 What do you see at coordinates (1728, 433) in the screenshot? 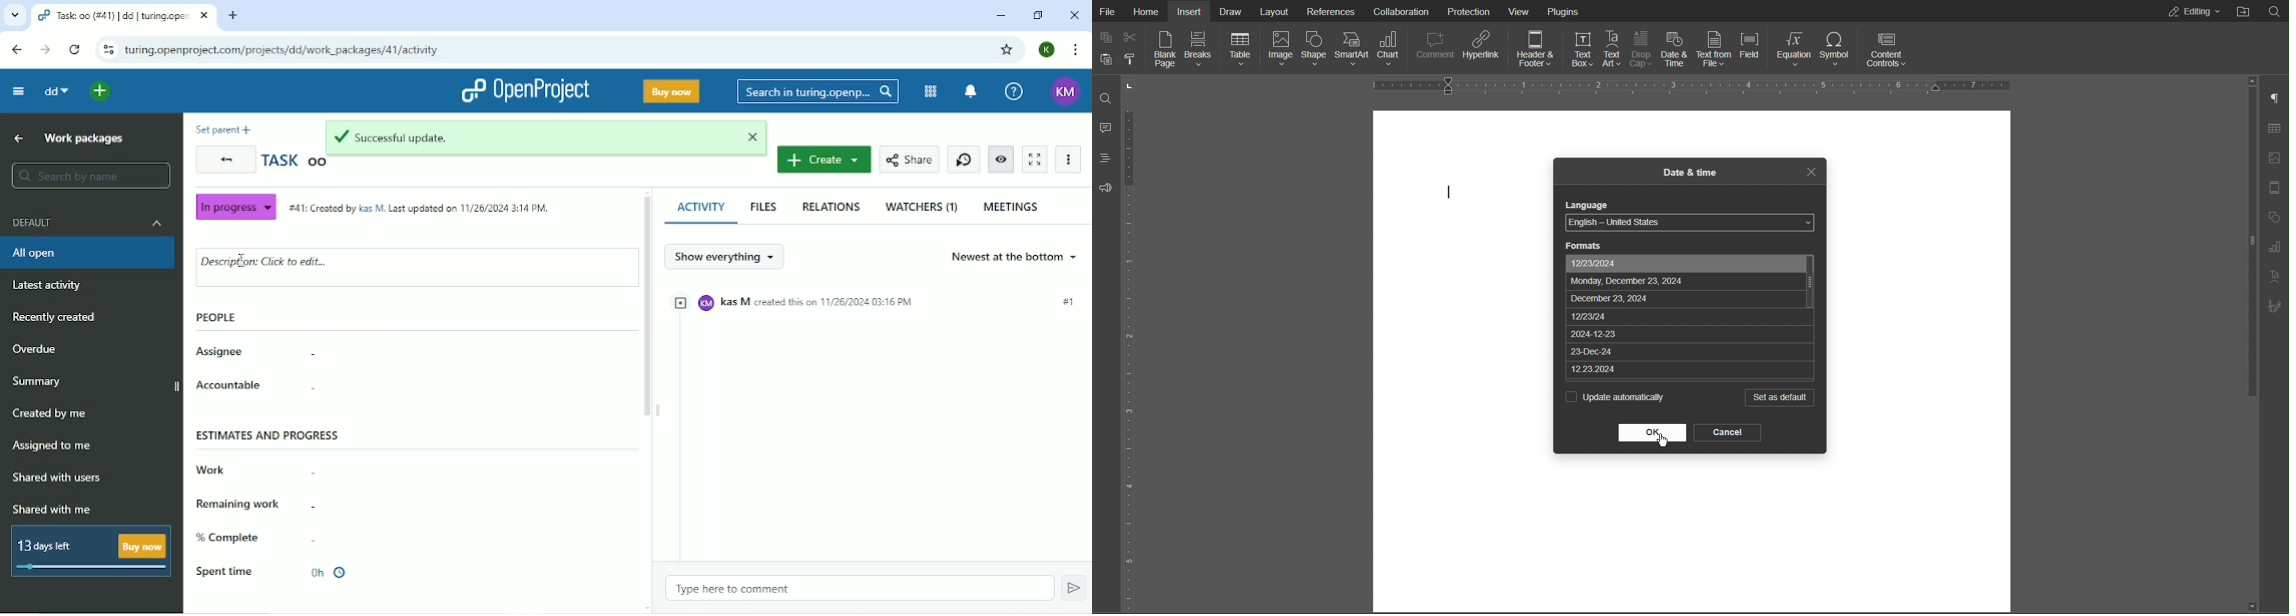
I see `Cancel` at bounding box center [1728, 433].